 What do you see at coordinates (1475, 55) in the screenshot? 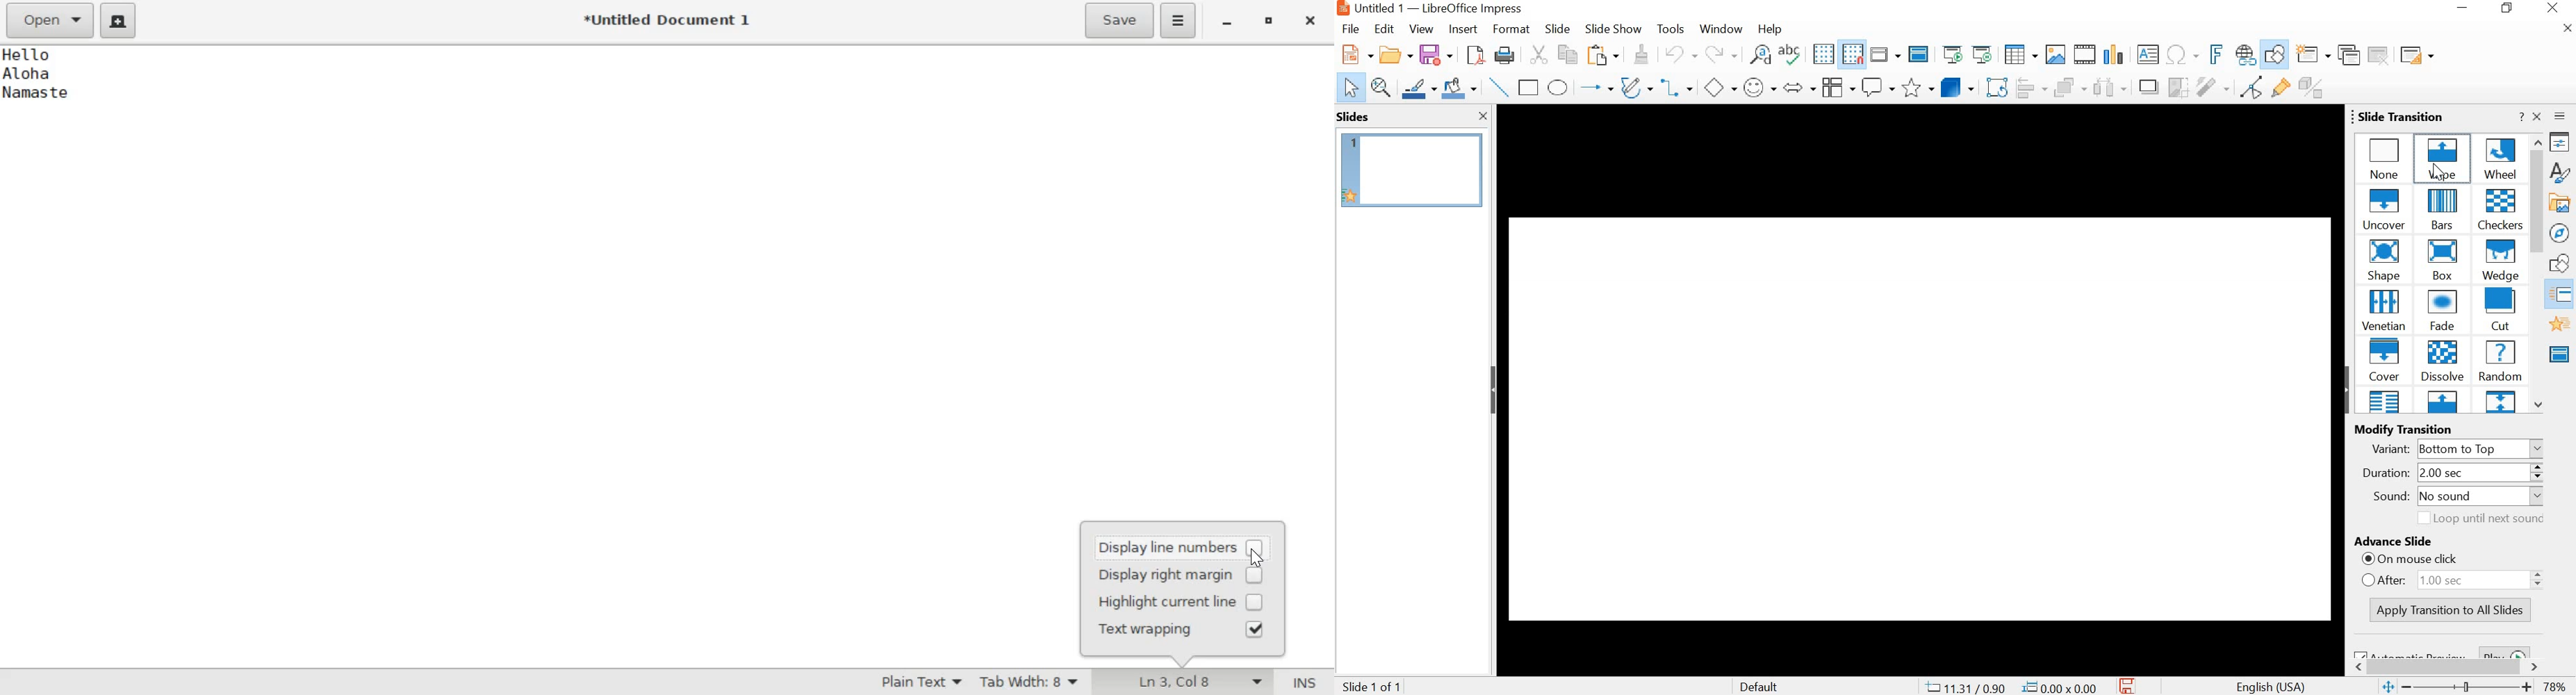
I see `SAVE AS PDF` at bounding box center [1475, 55].